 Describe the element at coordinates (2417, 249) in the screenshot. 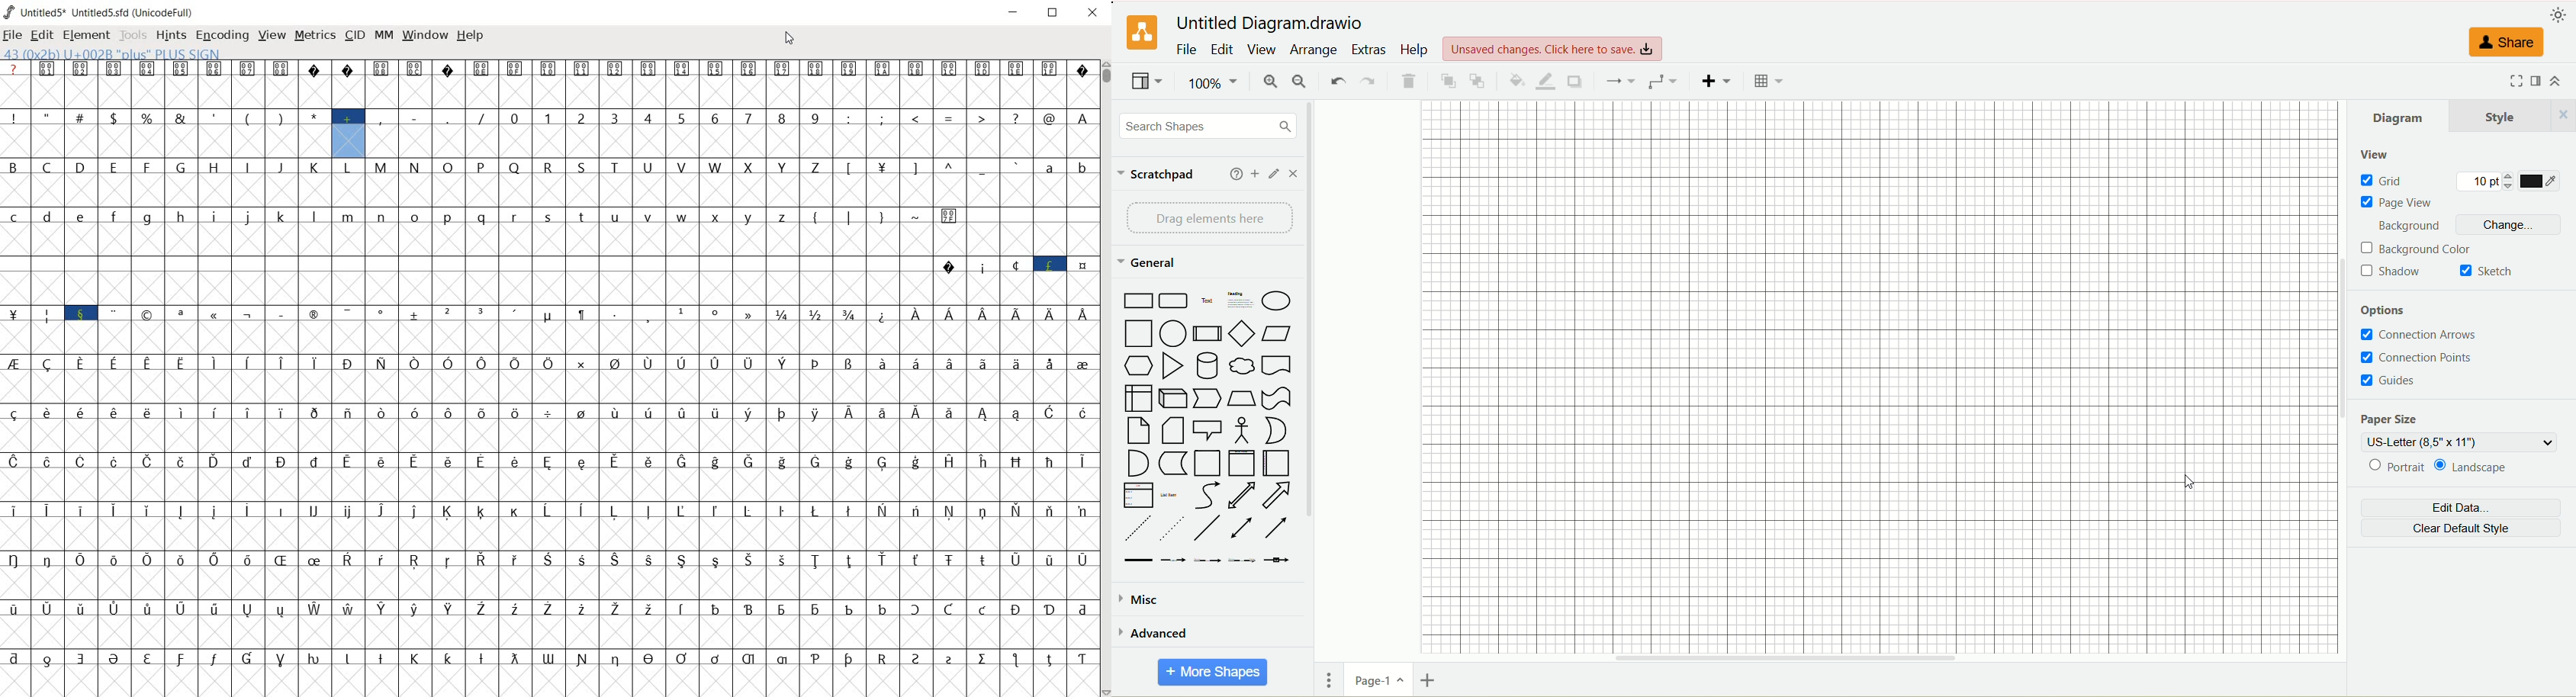

I see `background color` at that location.